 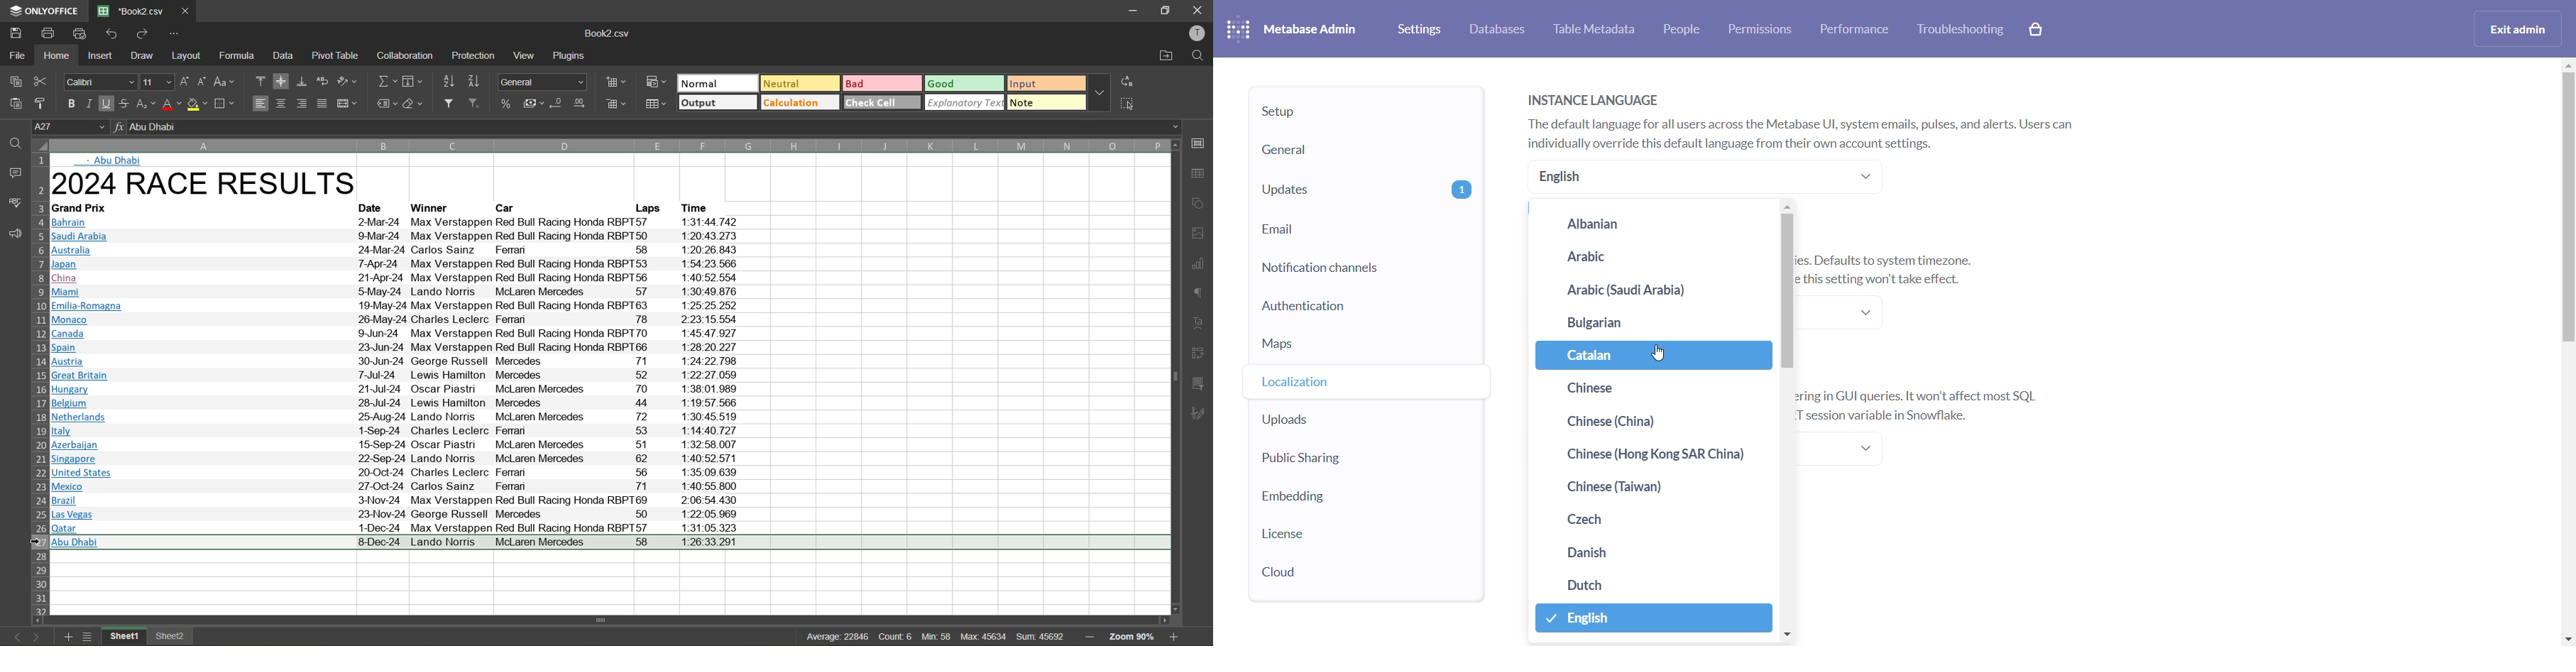 I want to click on copy style, so click(x=44, y=102).